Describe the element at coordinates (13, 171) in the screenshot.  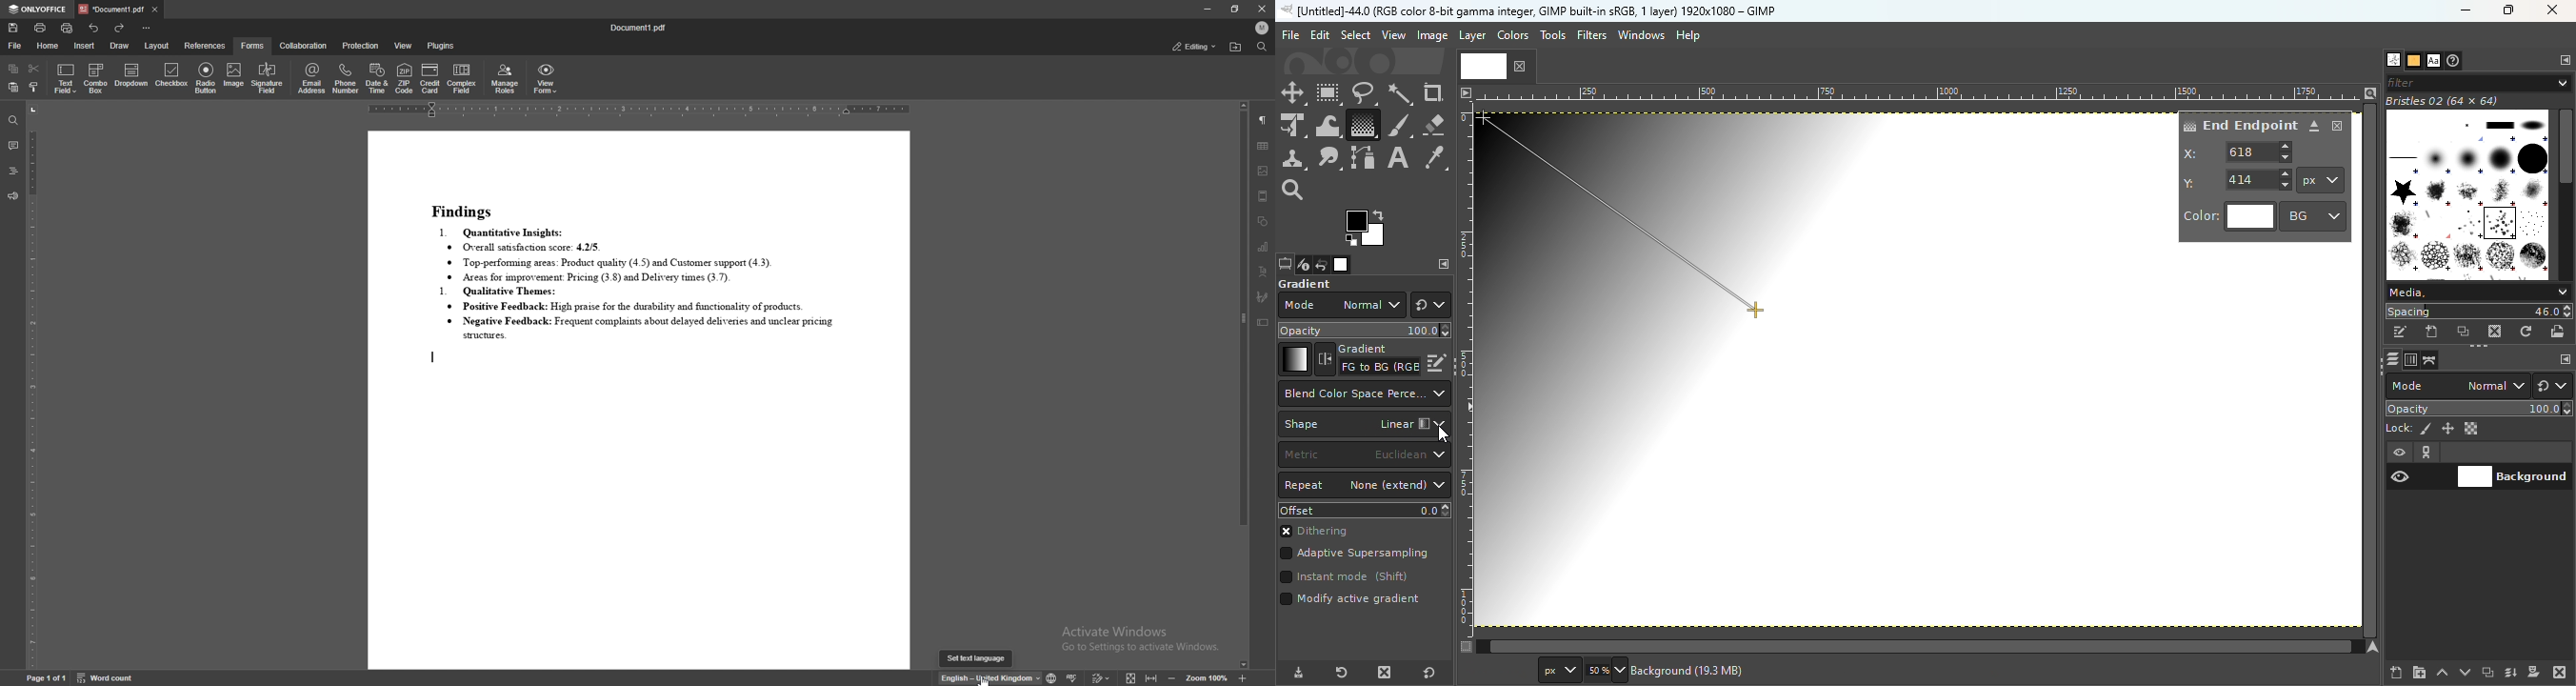
I see `headings` at that location.